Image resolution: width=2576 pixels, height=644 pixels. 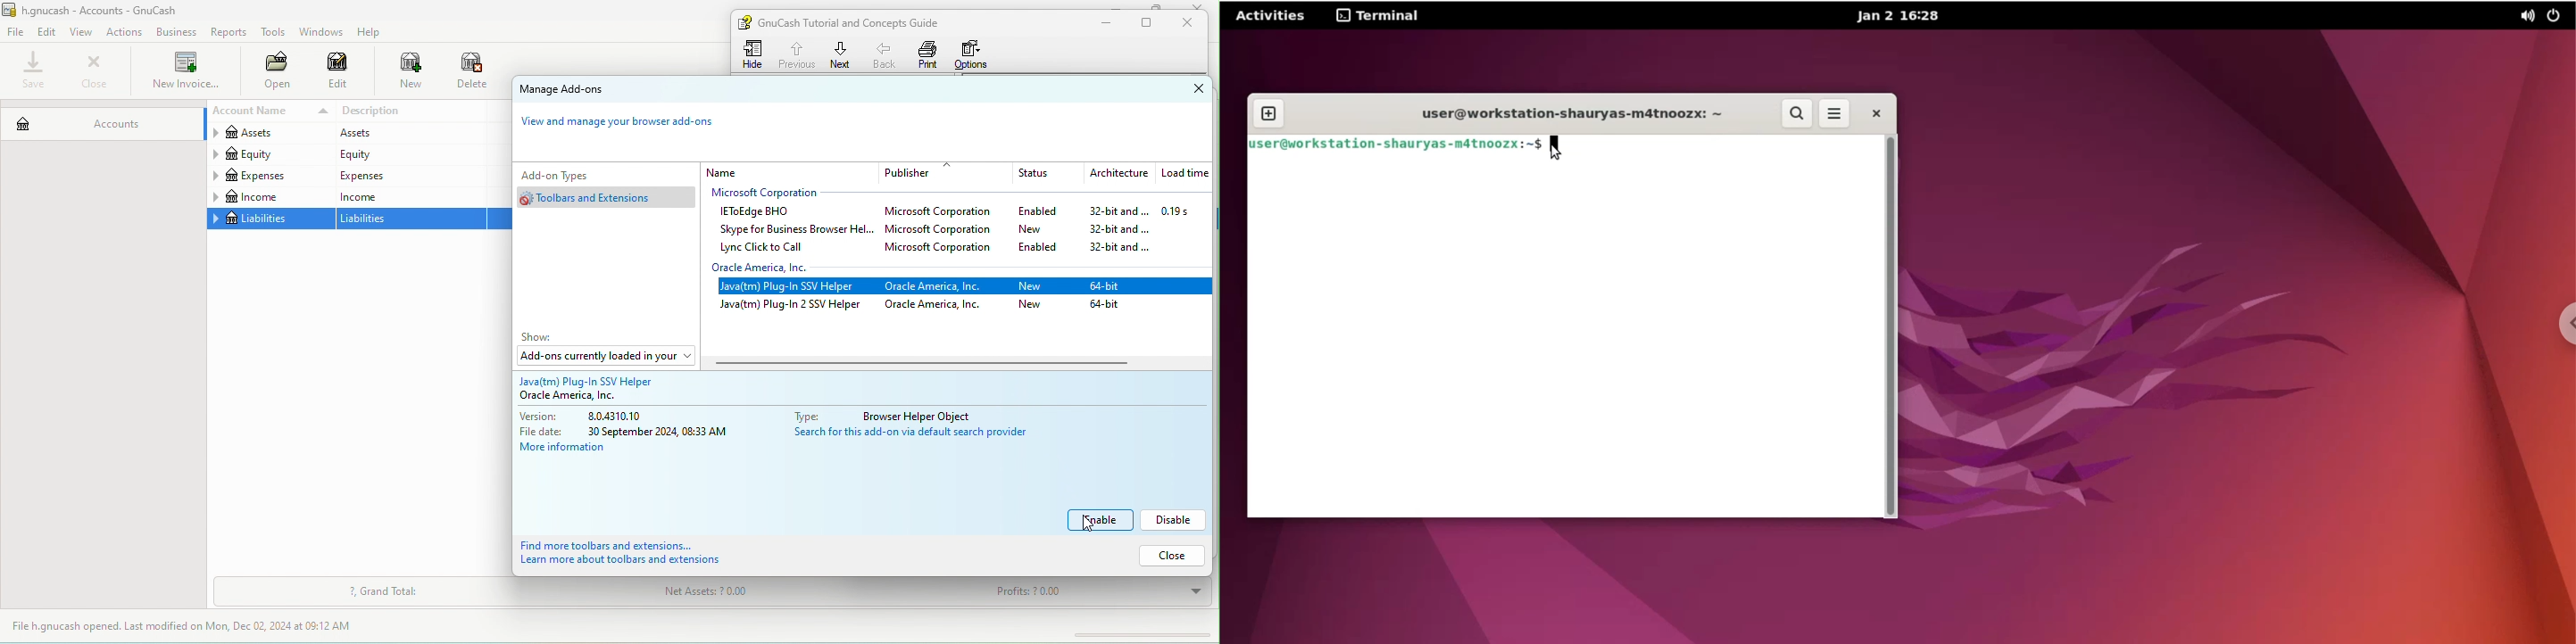 What do you see at coordinates (943, 213) in the screenshot?
I see `microsoft corporation` at bounding box center [943, 213].